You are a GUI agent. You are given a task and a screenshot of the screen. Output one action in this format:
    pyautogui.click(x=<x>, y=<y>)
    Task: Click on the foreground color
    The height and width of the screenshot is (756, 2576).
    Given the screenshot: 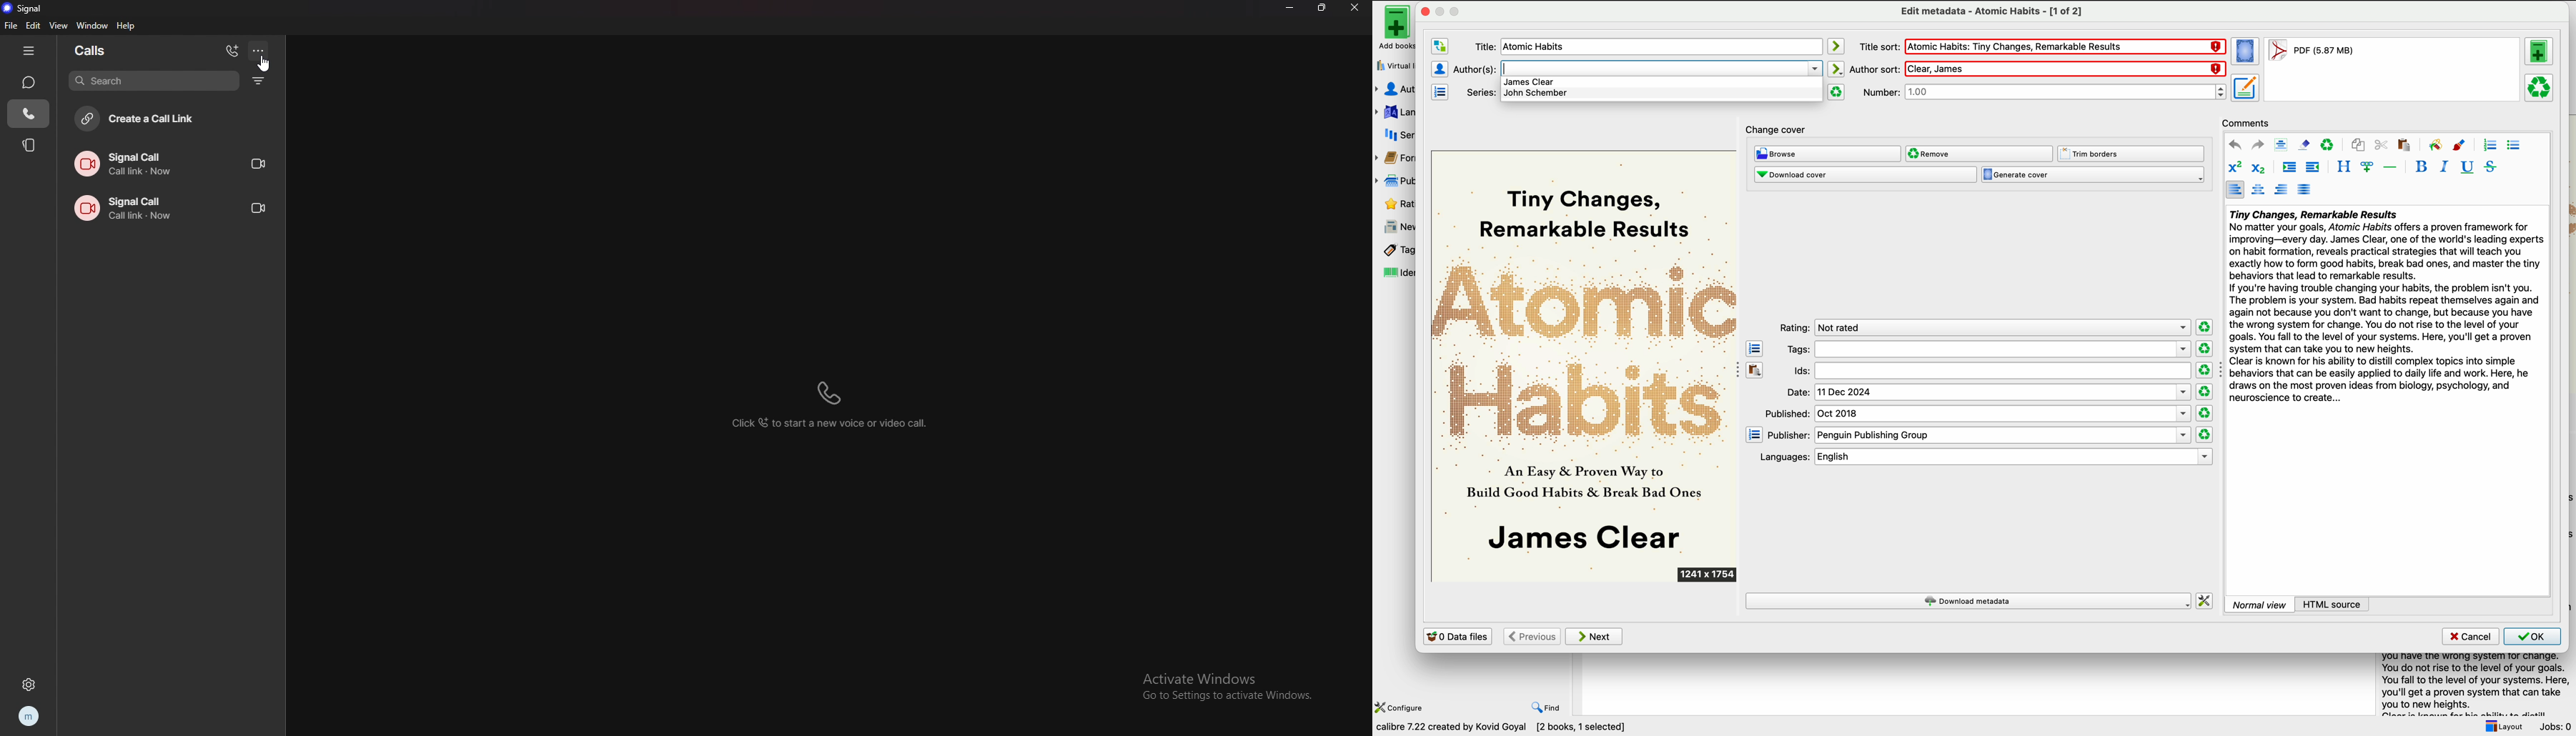 What is the action you would take?
    pyautogui.click(x=2461, y=144)
    